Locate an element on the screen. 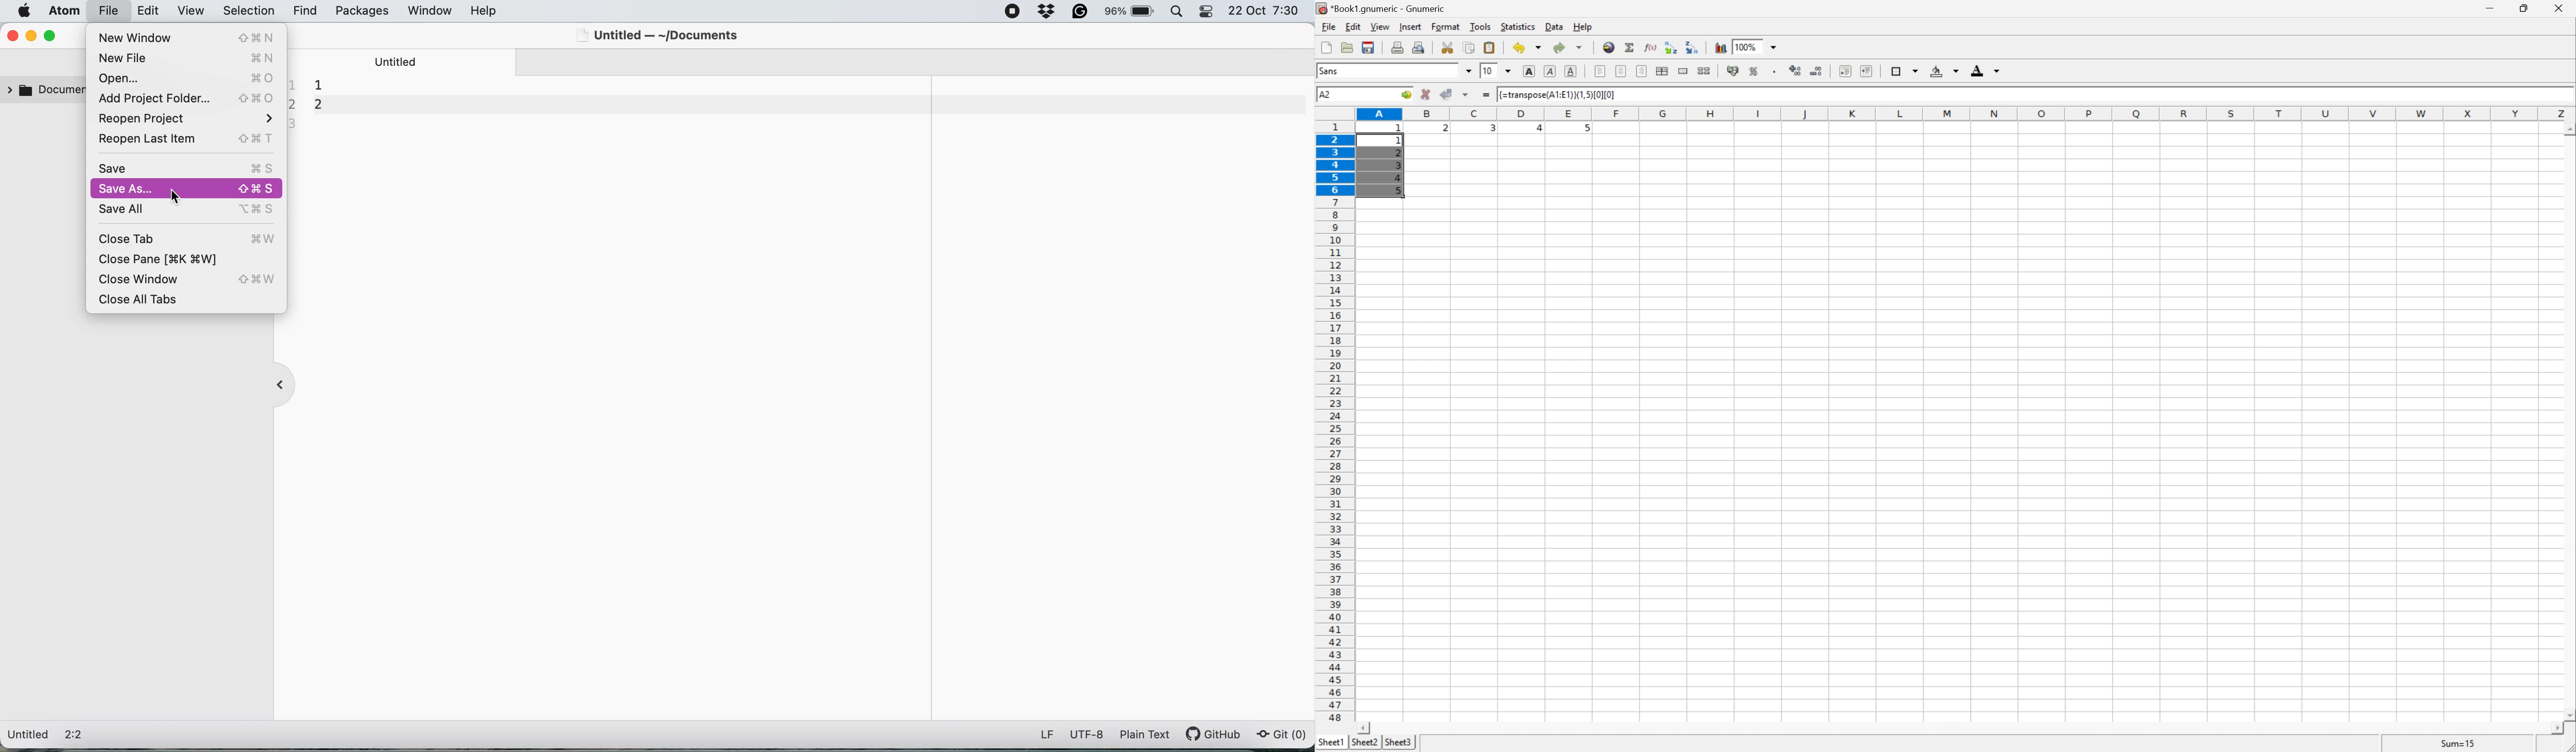  3 is located at coordinates (1492, 130).